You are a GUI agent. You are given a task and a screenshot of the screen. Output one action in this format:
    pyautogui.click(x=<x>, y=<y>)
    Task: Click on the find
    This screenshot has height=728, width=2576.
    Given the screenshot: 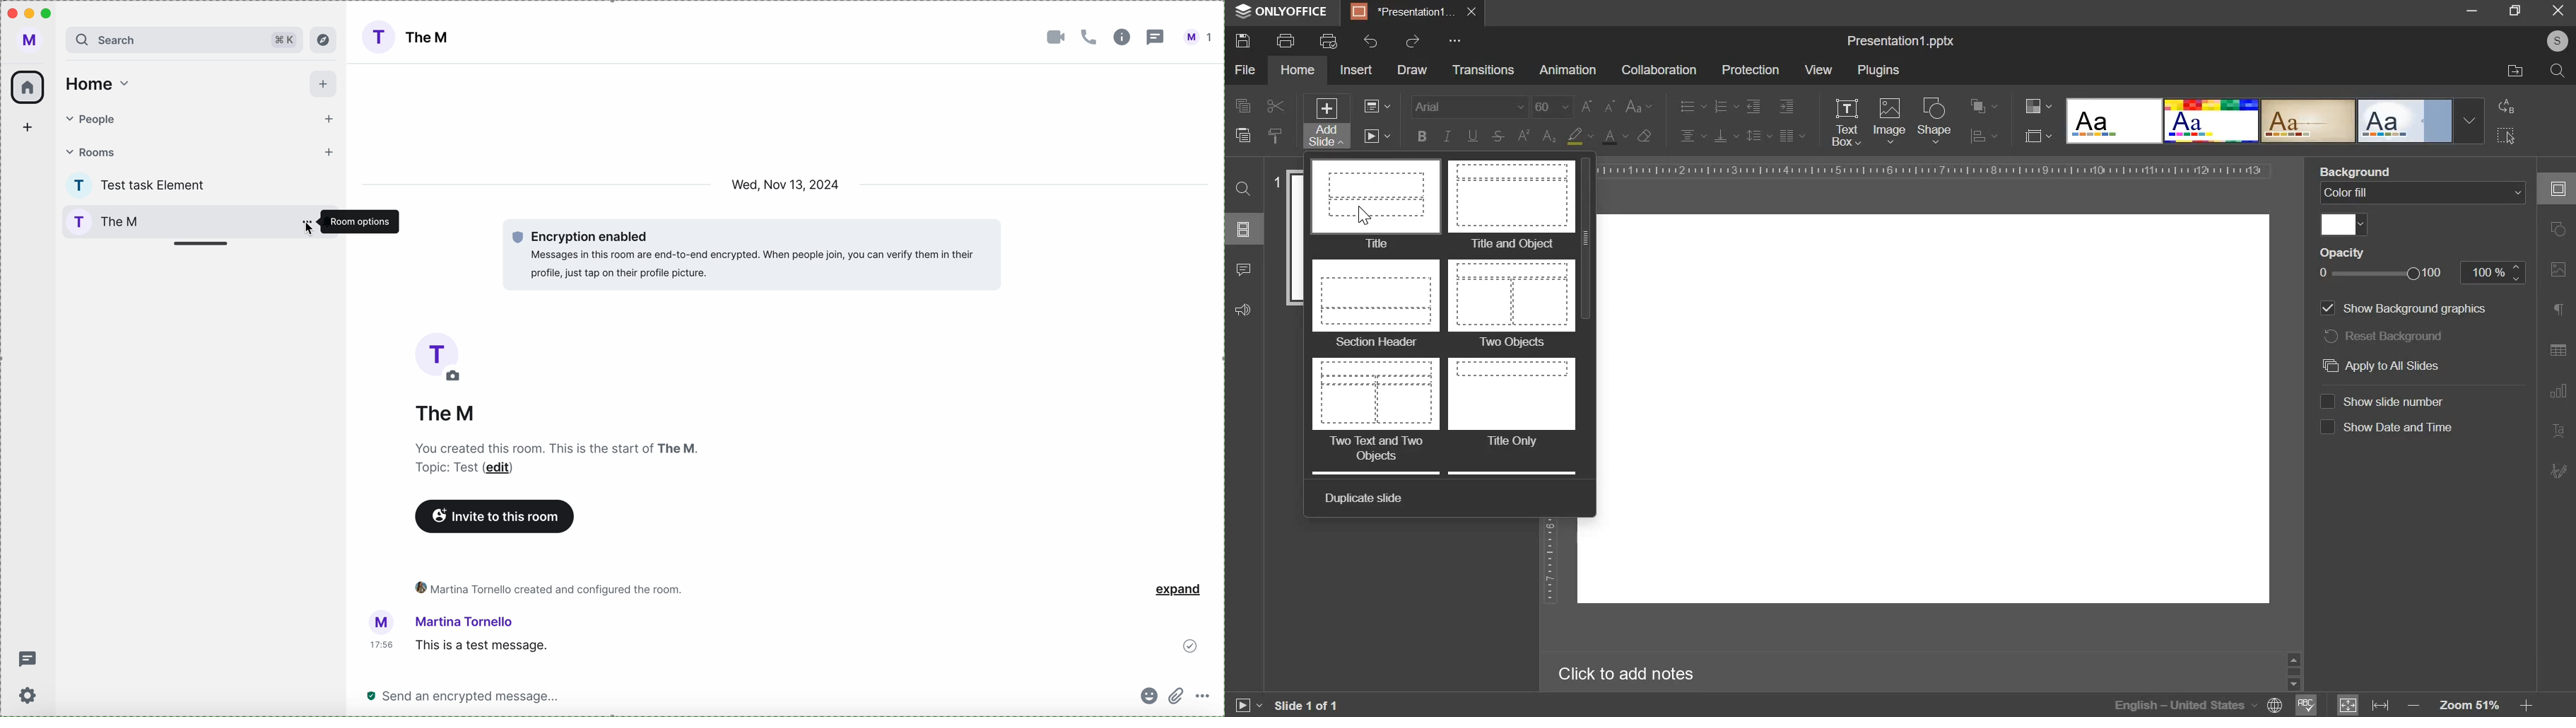 What is the action you would take?
    pyautogui.click(x=1242, y=188)
    